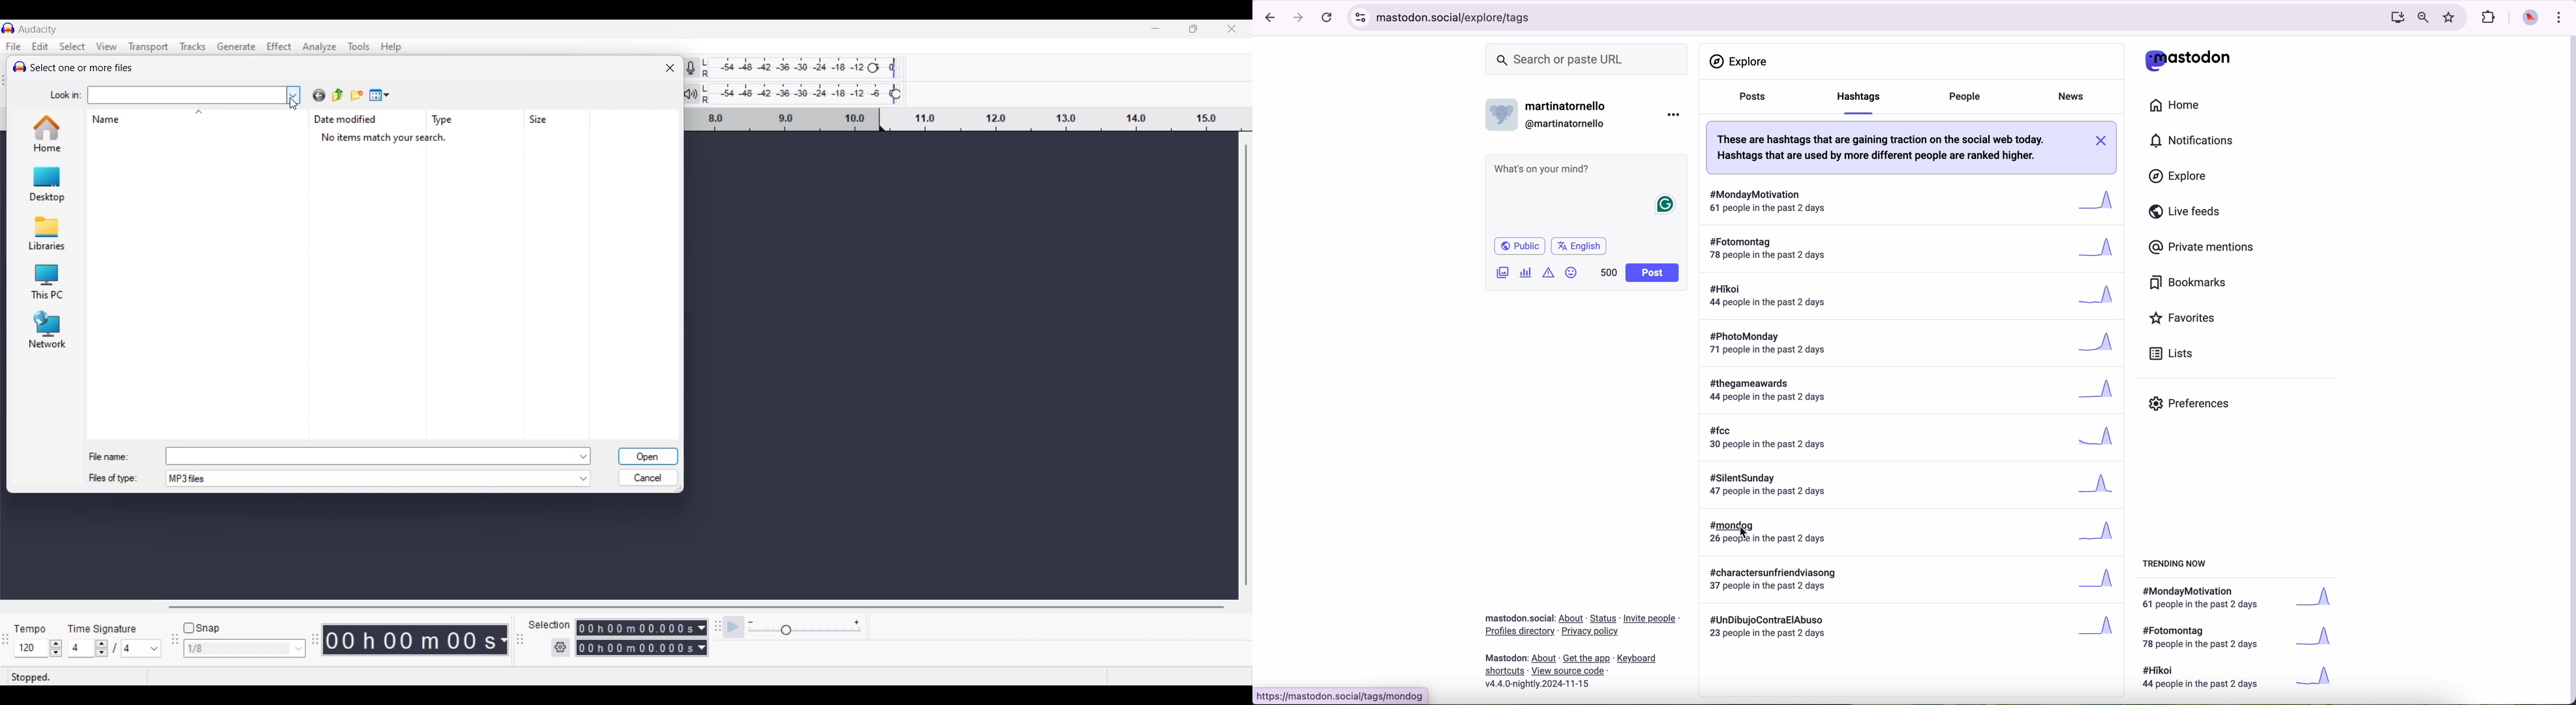 The image size is (2576, 728). I want to click on Show interface in a smaller tab, so click(1193, 29).